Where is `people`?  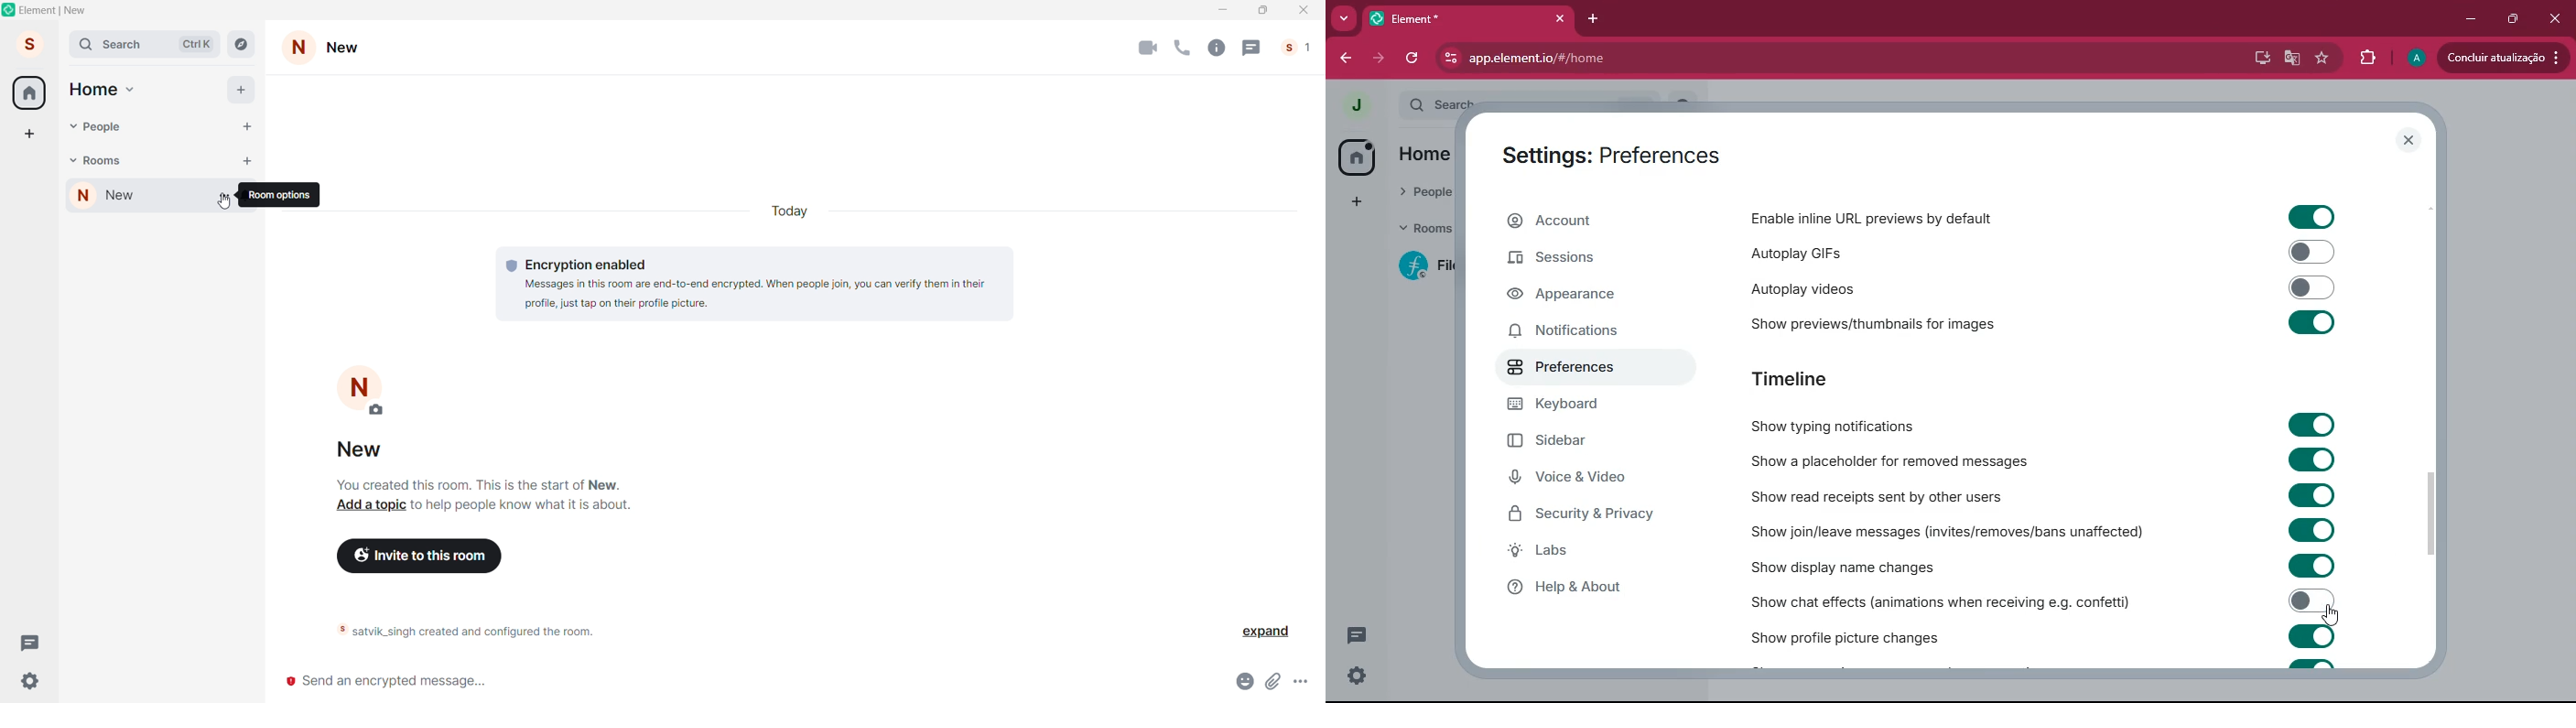
people is located at coordinates (1421, 194).